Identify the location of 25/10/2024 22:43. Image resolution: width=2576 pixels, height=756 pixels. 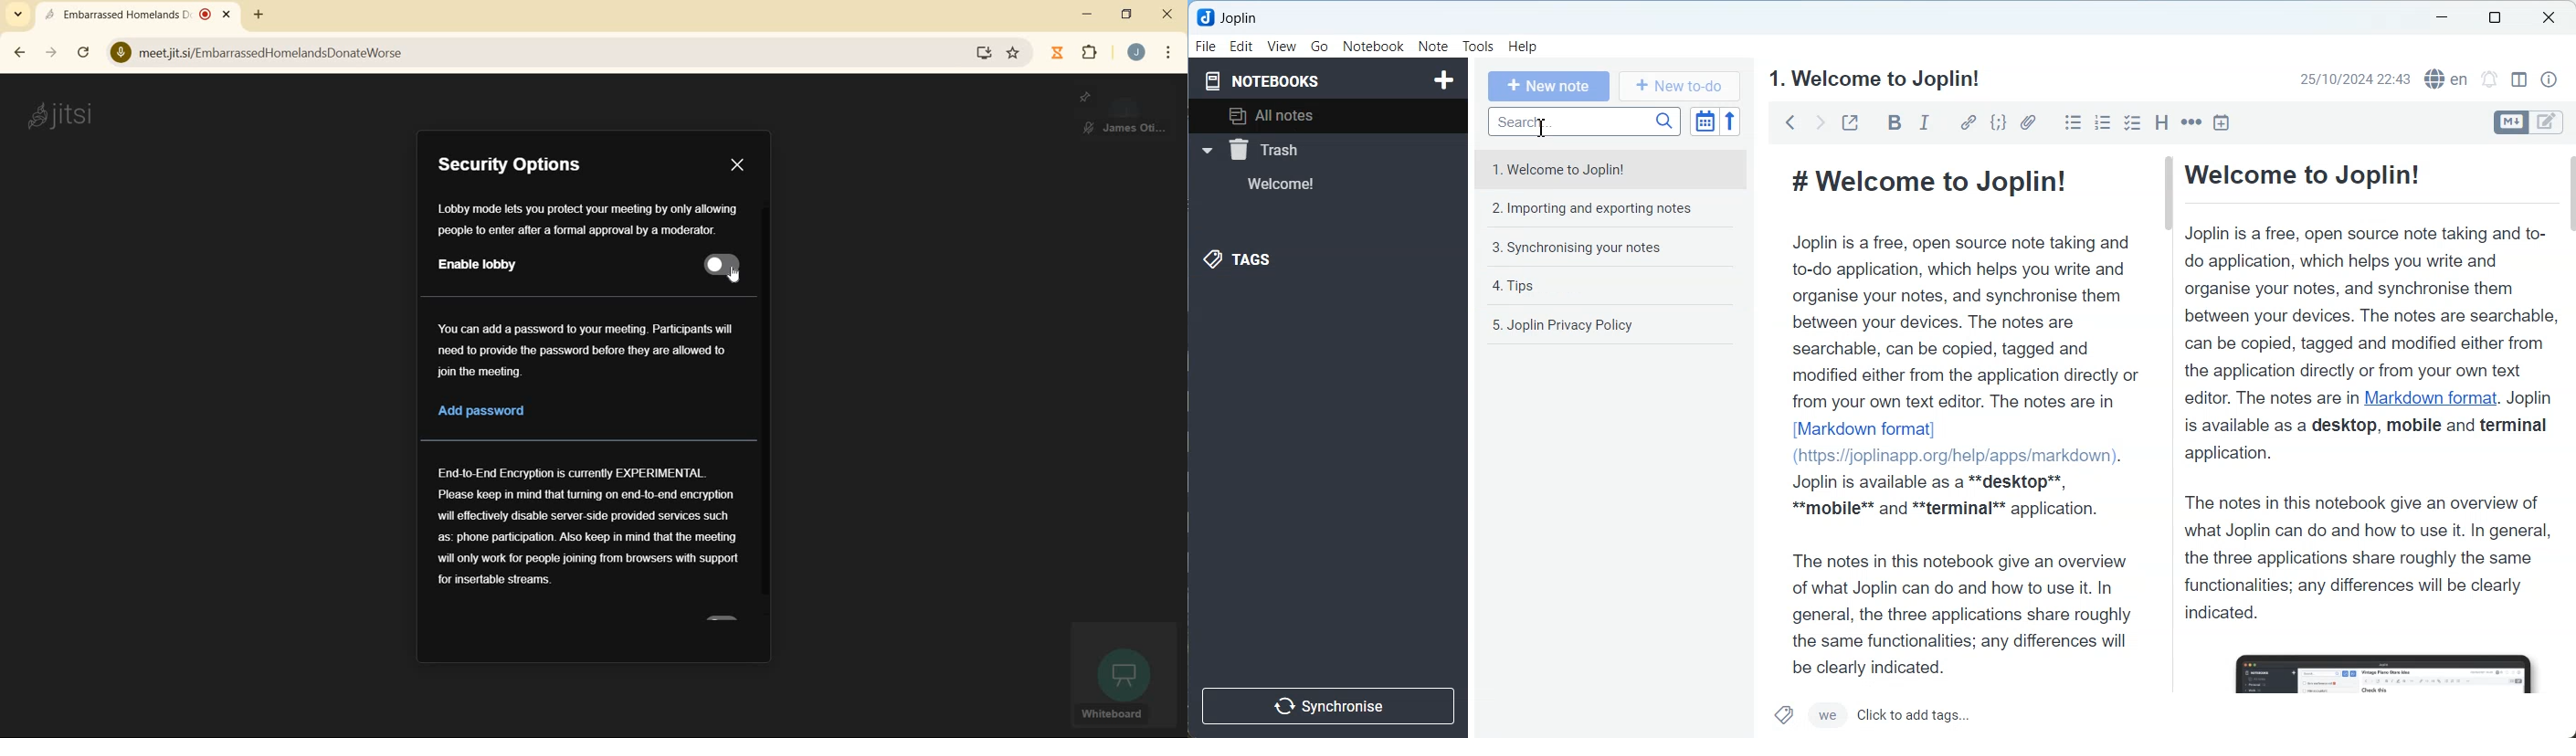
(2355, 79).